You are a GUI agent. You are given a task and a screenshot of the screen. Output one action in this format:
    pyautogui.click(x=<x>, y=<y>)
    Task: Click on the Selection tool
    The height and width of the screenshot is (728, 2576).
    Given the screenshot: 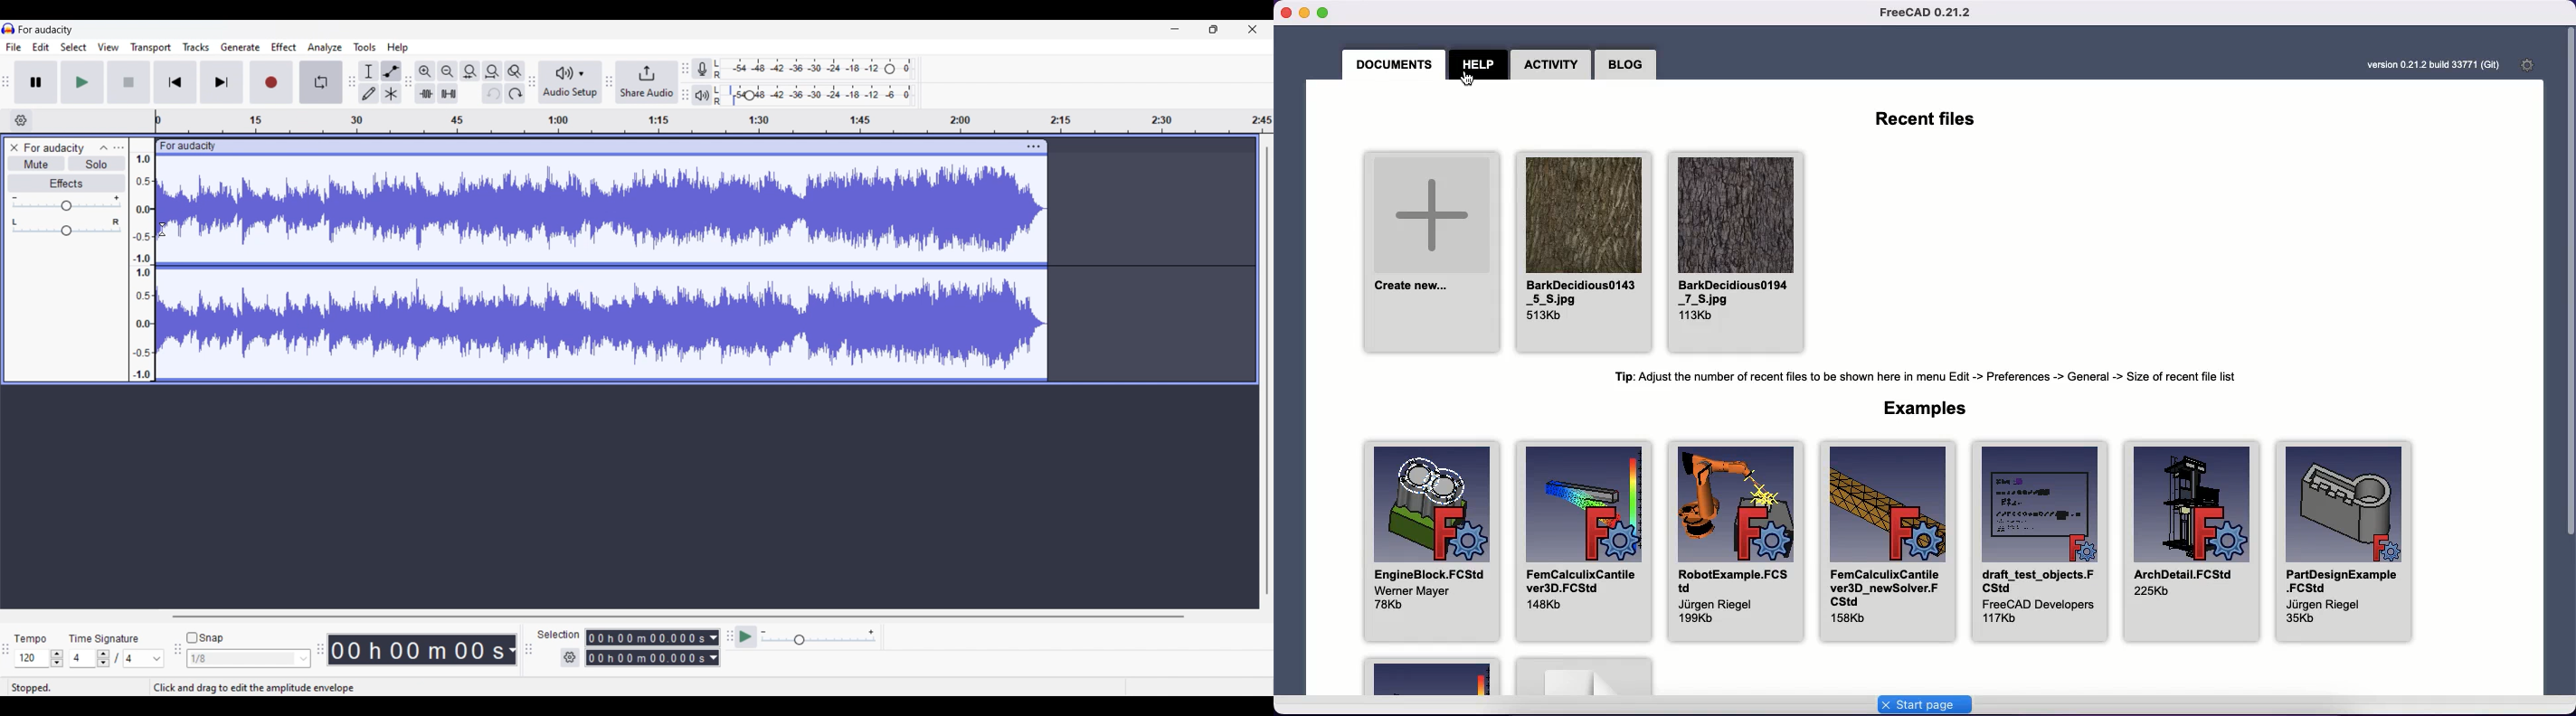 What is the action you would take?
    pyautogui.click(x=369, y=72)
    